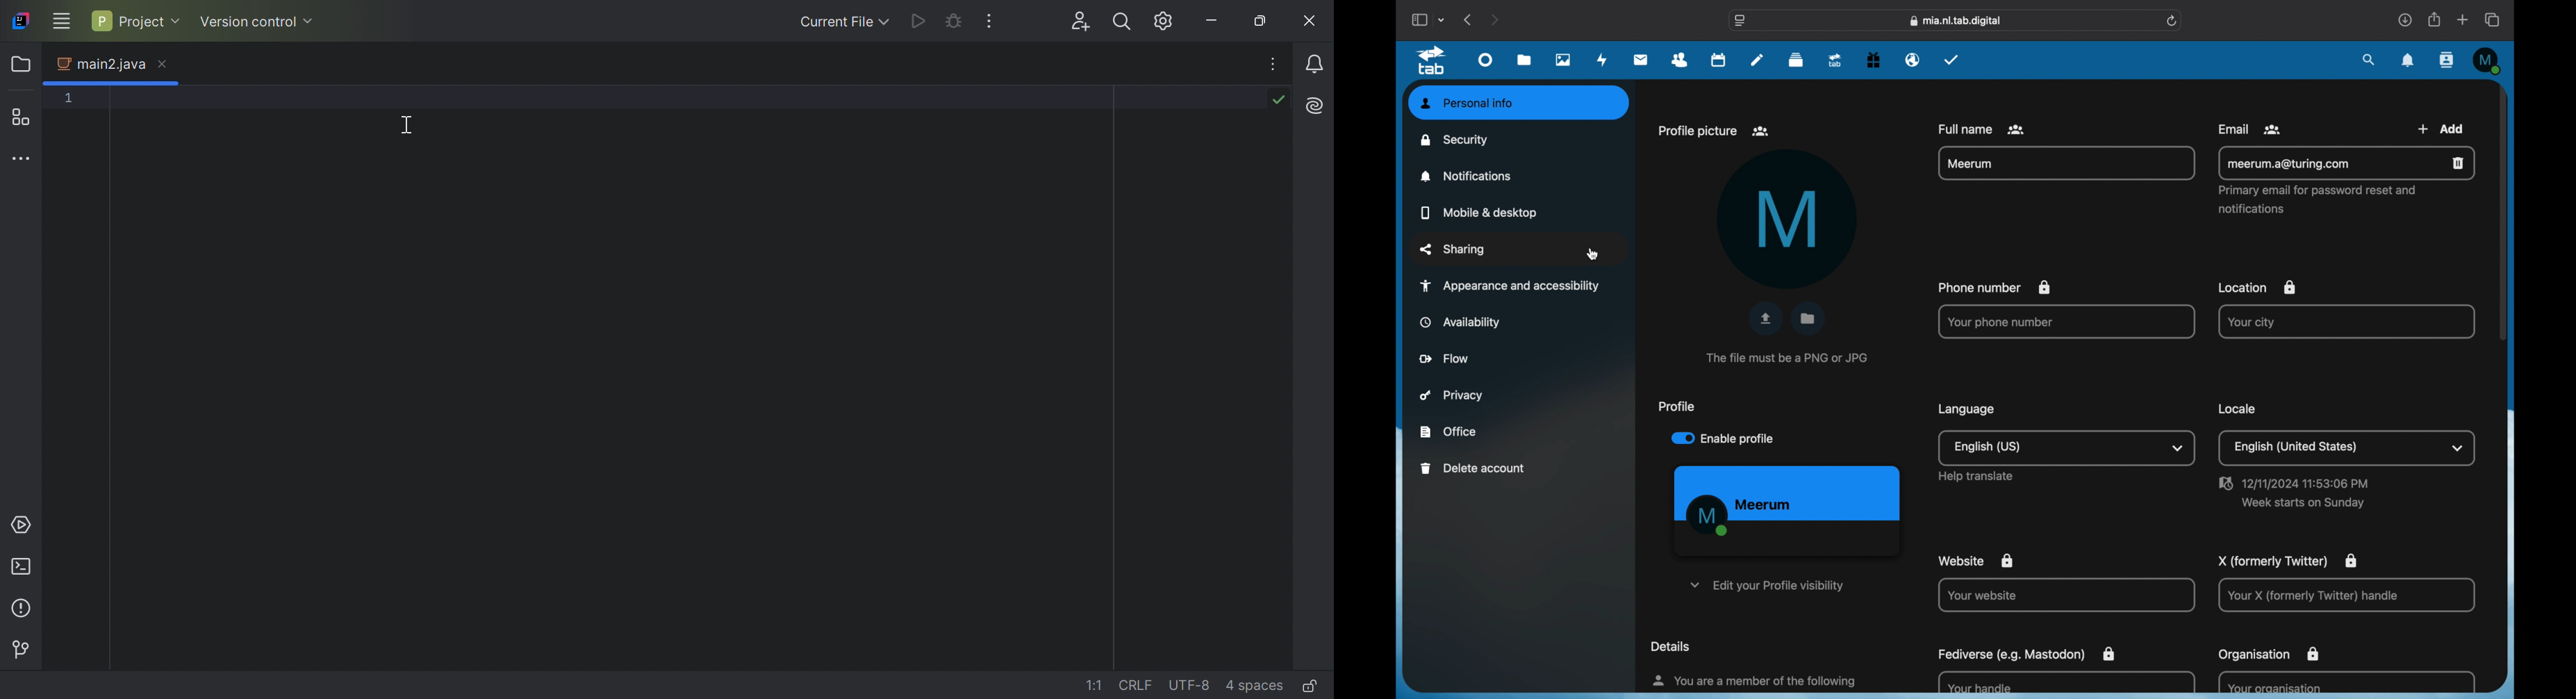 This screenshot has height=700, width=2576. Describe the element at coordinates (2493, 19) in the screenshot. I see `show tab overview` at that location.